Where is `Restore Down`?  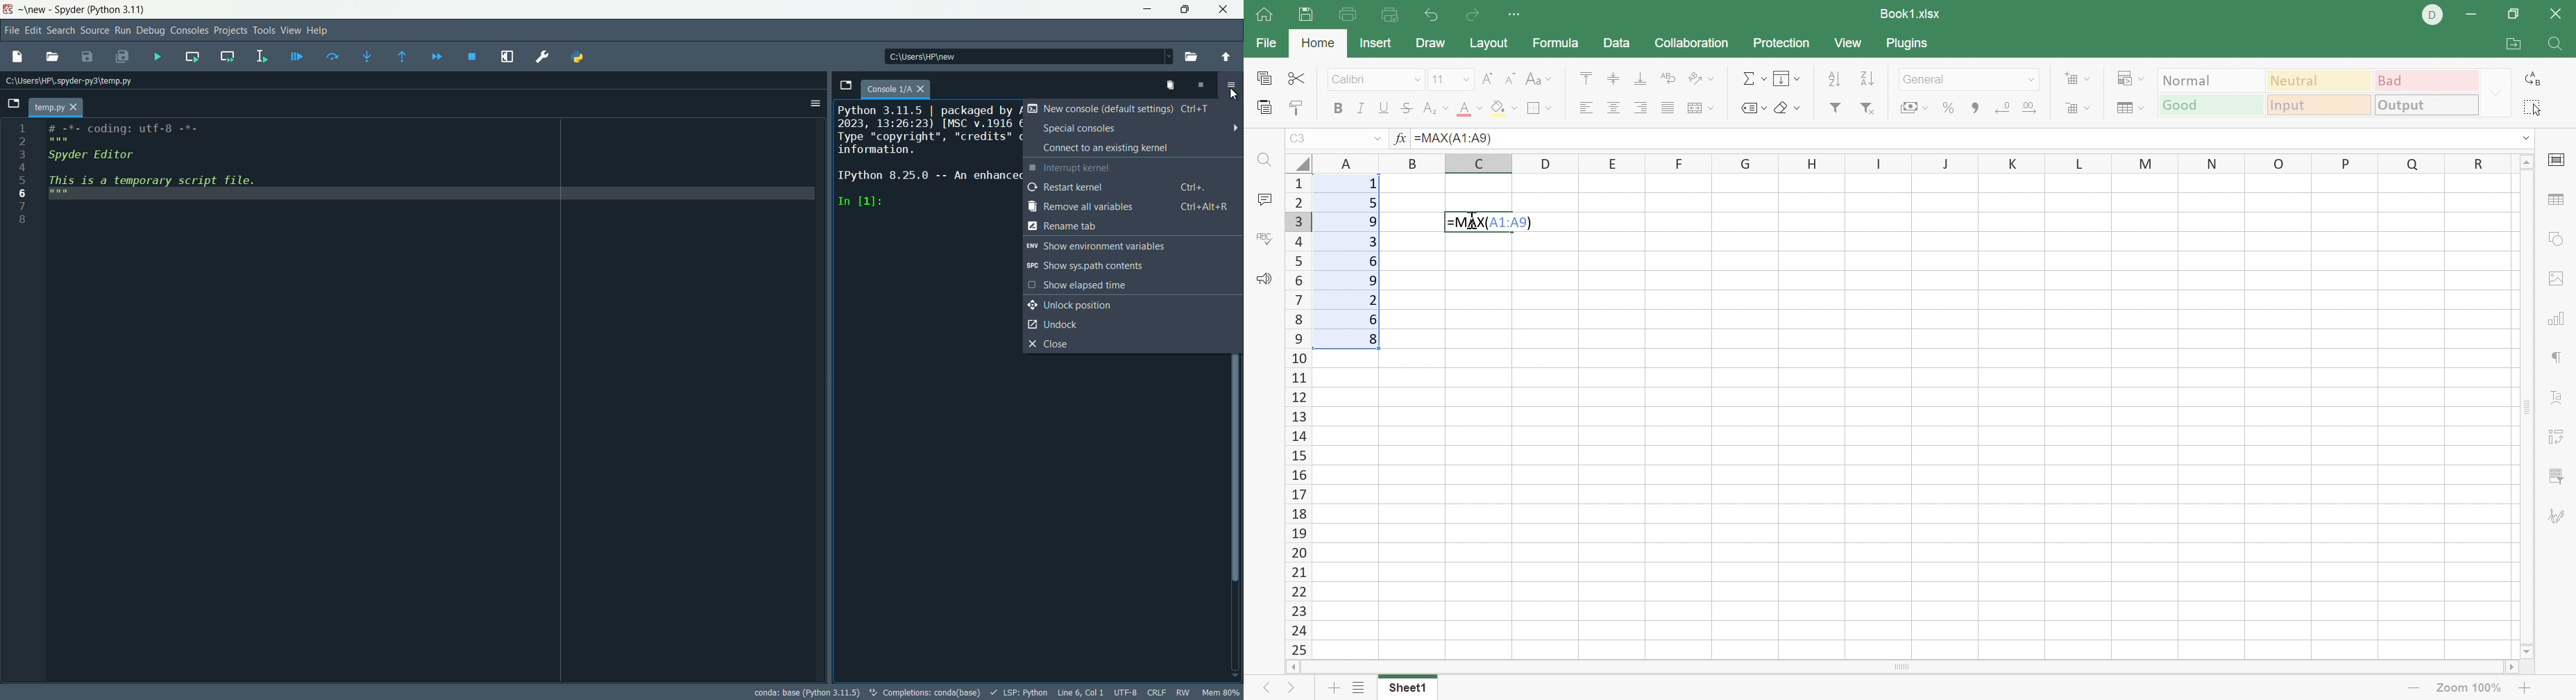
Restore Down is located at coordinates (2514, 15).